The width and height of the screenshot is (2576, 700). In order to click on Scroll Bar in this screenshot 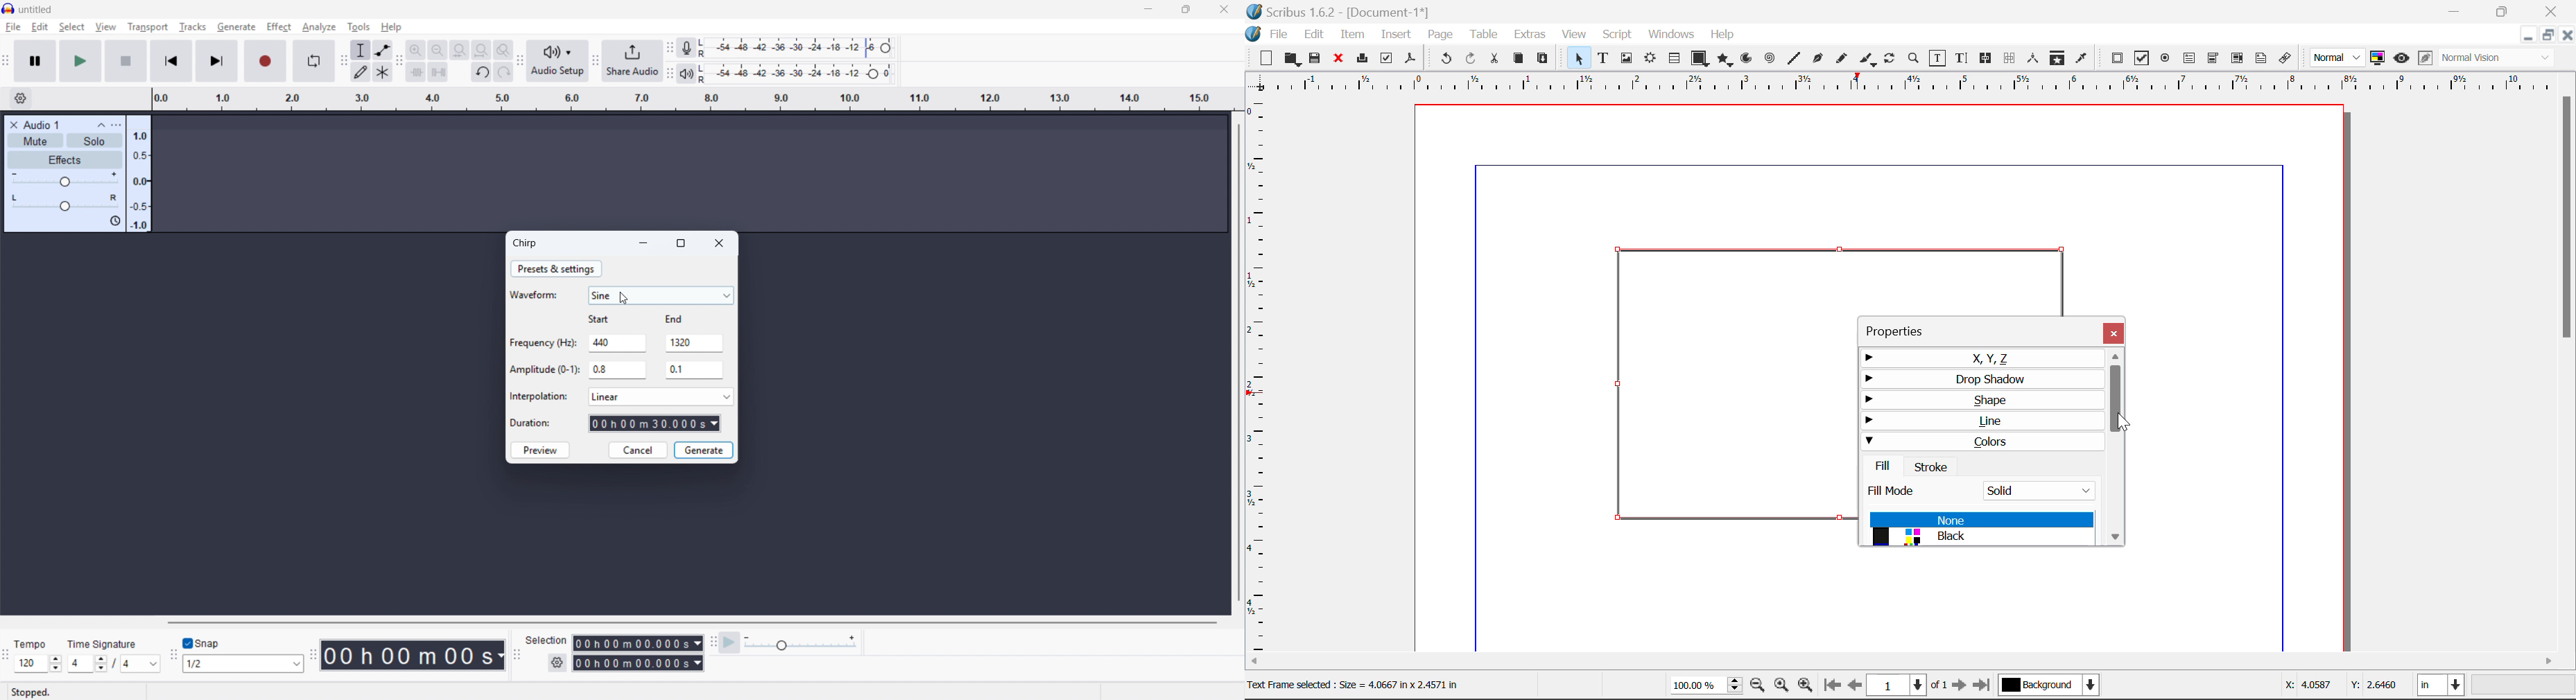, I will do `click(1911, 662)`.